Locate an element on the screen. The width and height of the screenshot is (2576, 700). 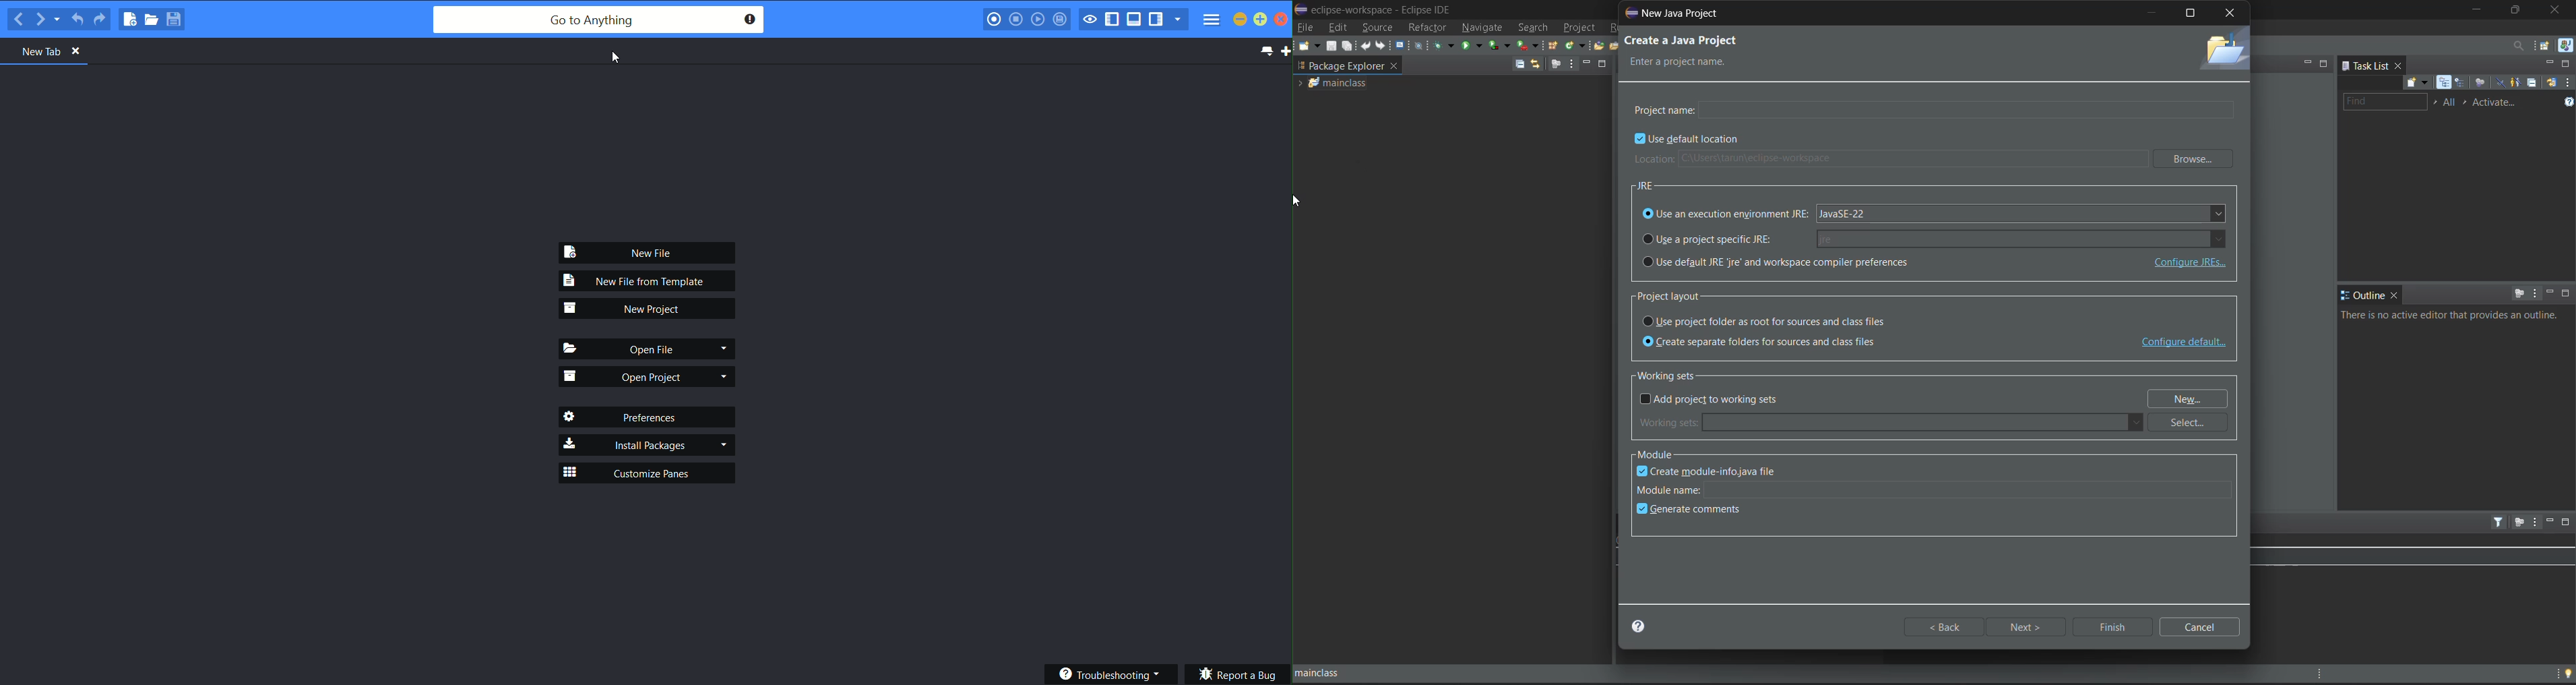
maximize is located at coordinates (2192, 13).